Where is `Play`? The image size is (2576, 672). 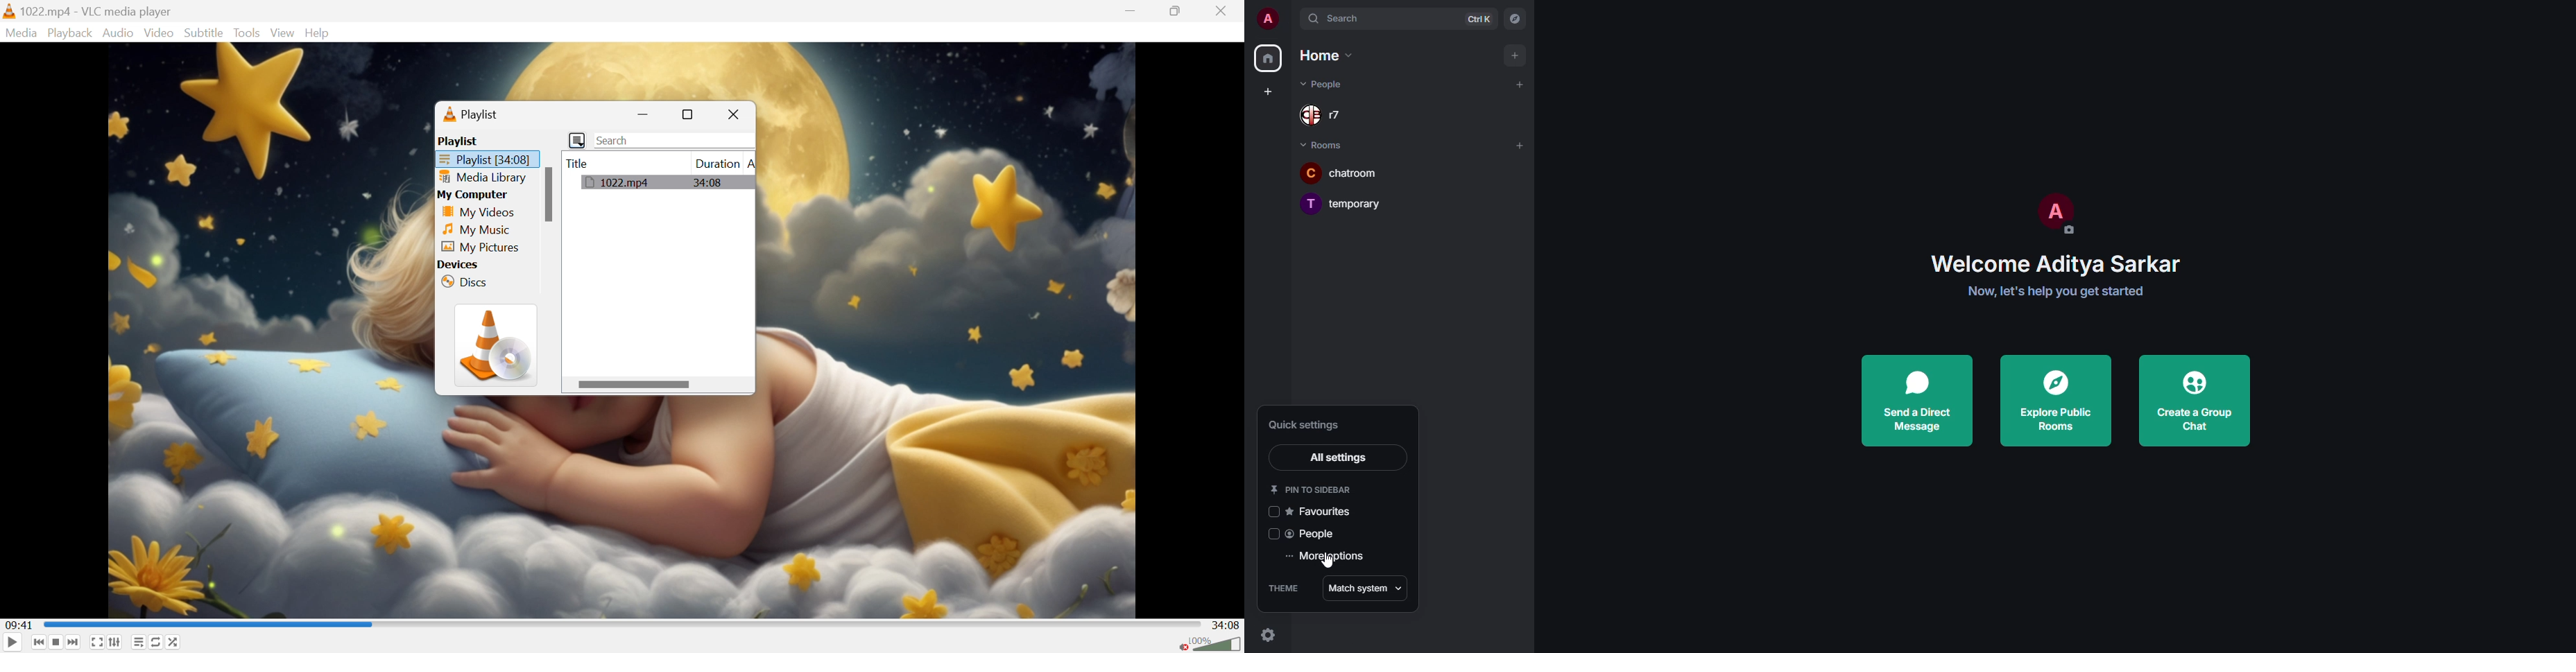
Play is located at coordinates (12, 644).